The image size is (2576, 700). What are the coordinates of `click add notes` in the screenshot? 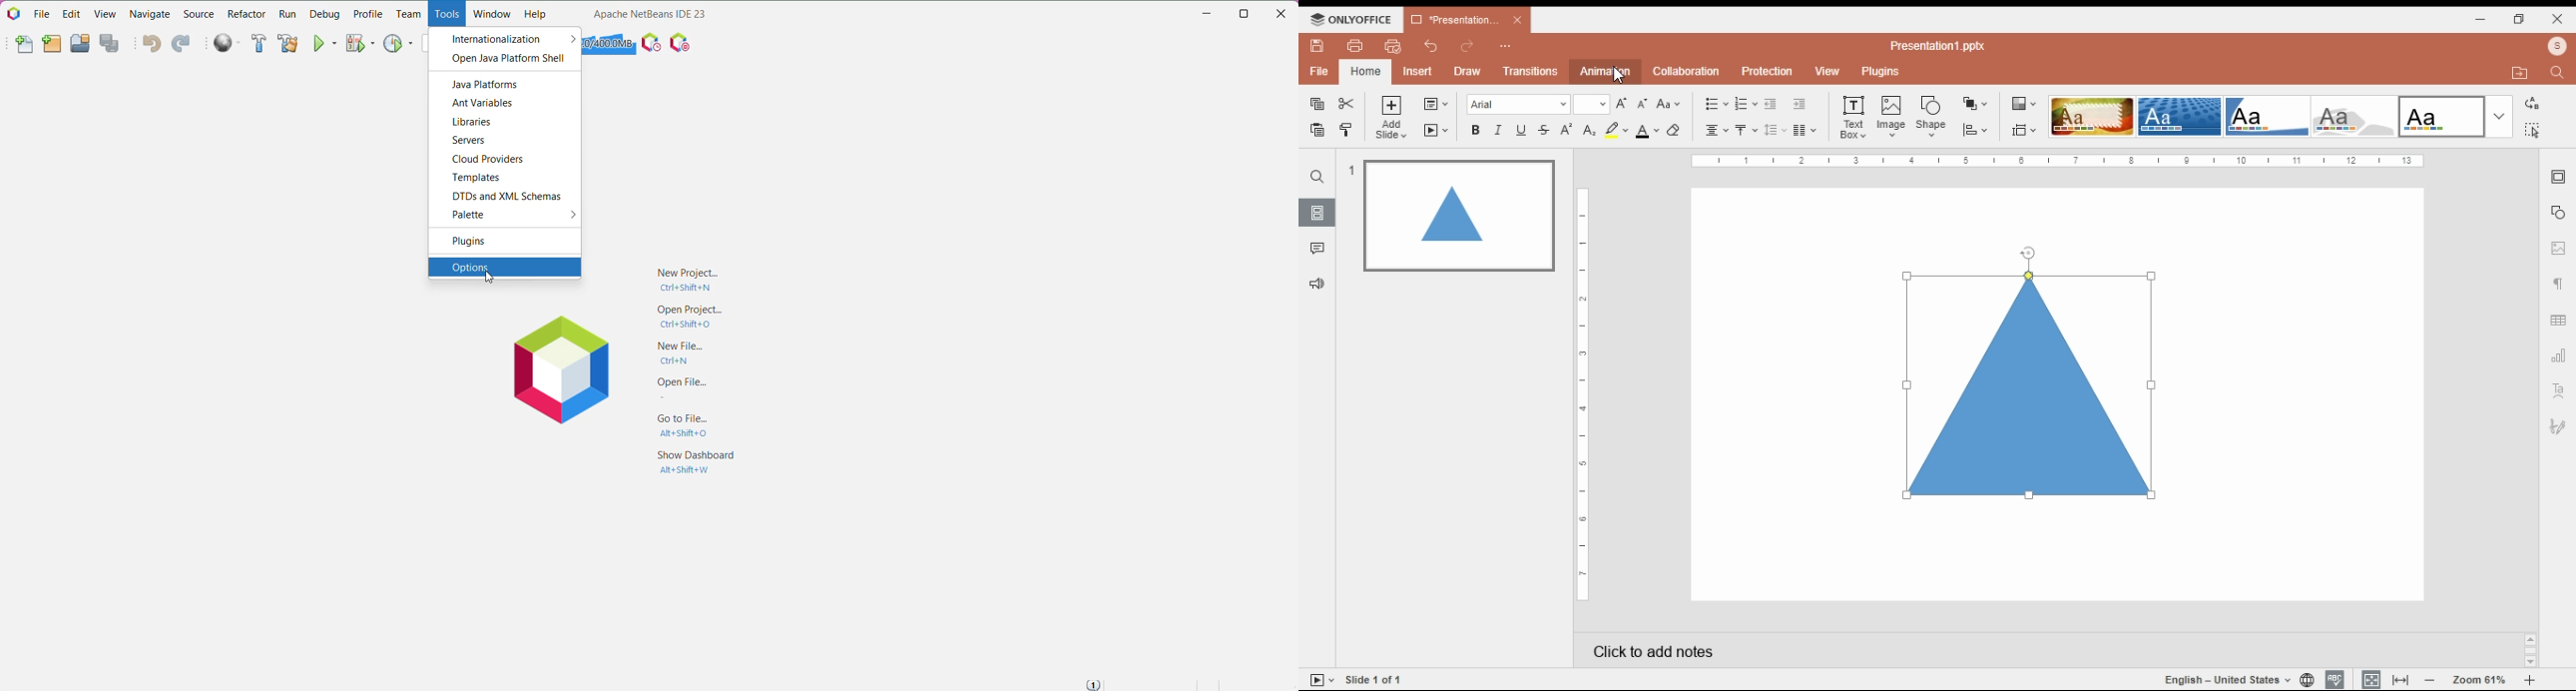 It's located at (1833, 652).